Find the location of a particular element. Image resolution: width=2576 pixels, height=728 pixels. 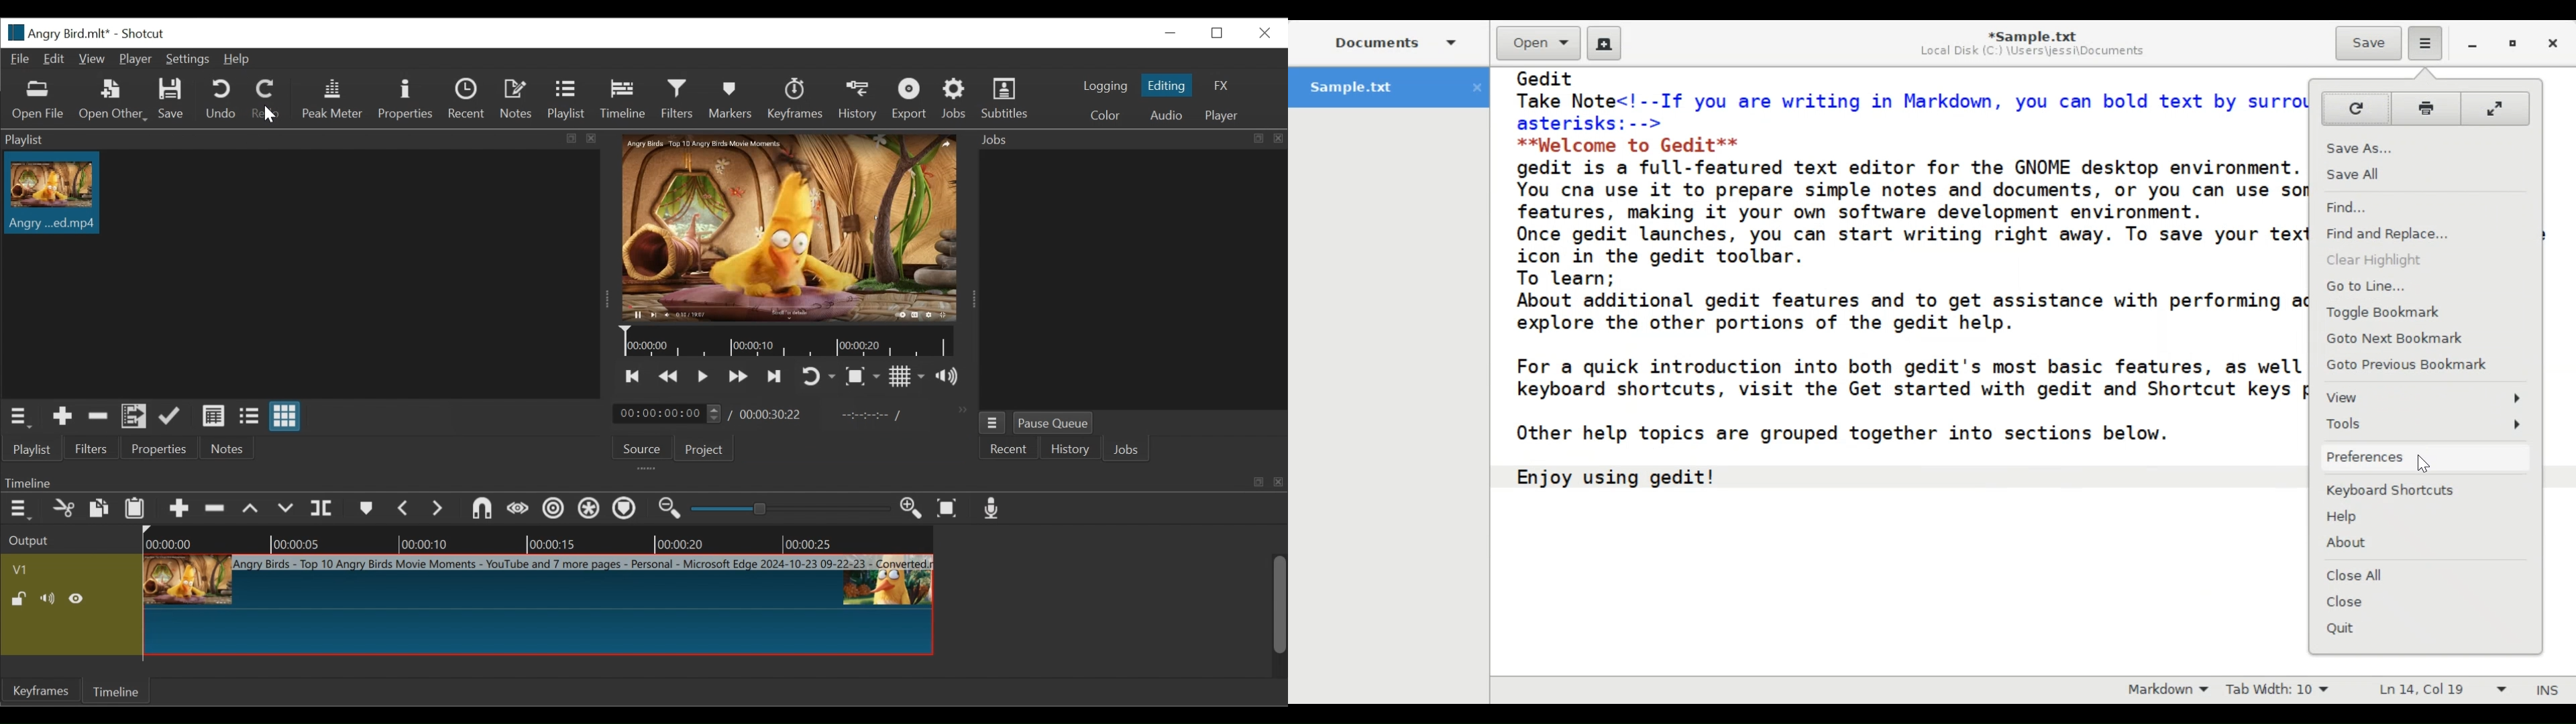

Toggle player looping is located at coordinates (818, 377).